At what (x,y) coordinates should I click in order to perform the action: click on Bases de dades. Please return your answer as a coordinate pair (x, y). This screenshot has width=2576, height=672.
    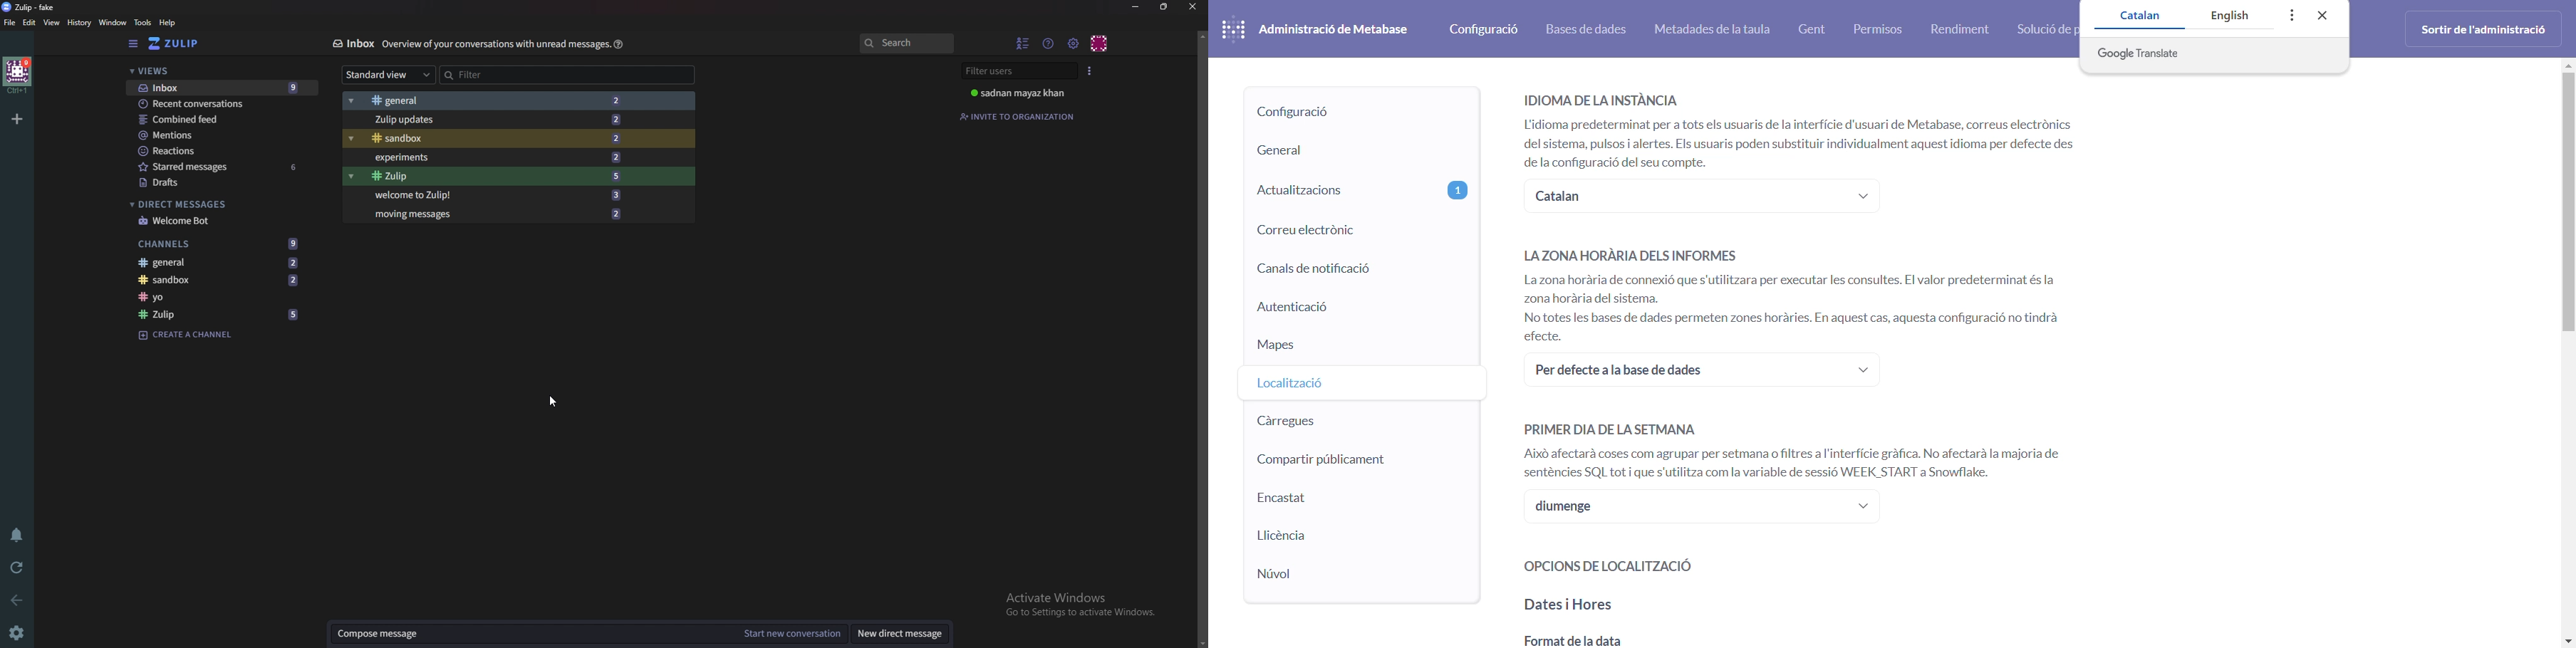
    Looking at the image, I should click on (1586, 29).